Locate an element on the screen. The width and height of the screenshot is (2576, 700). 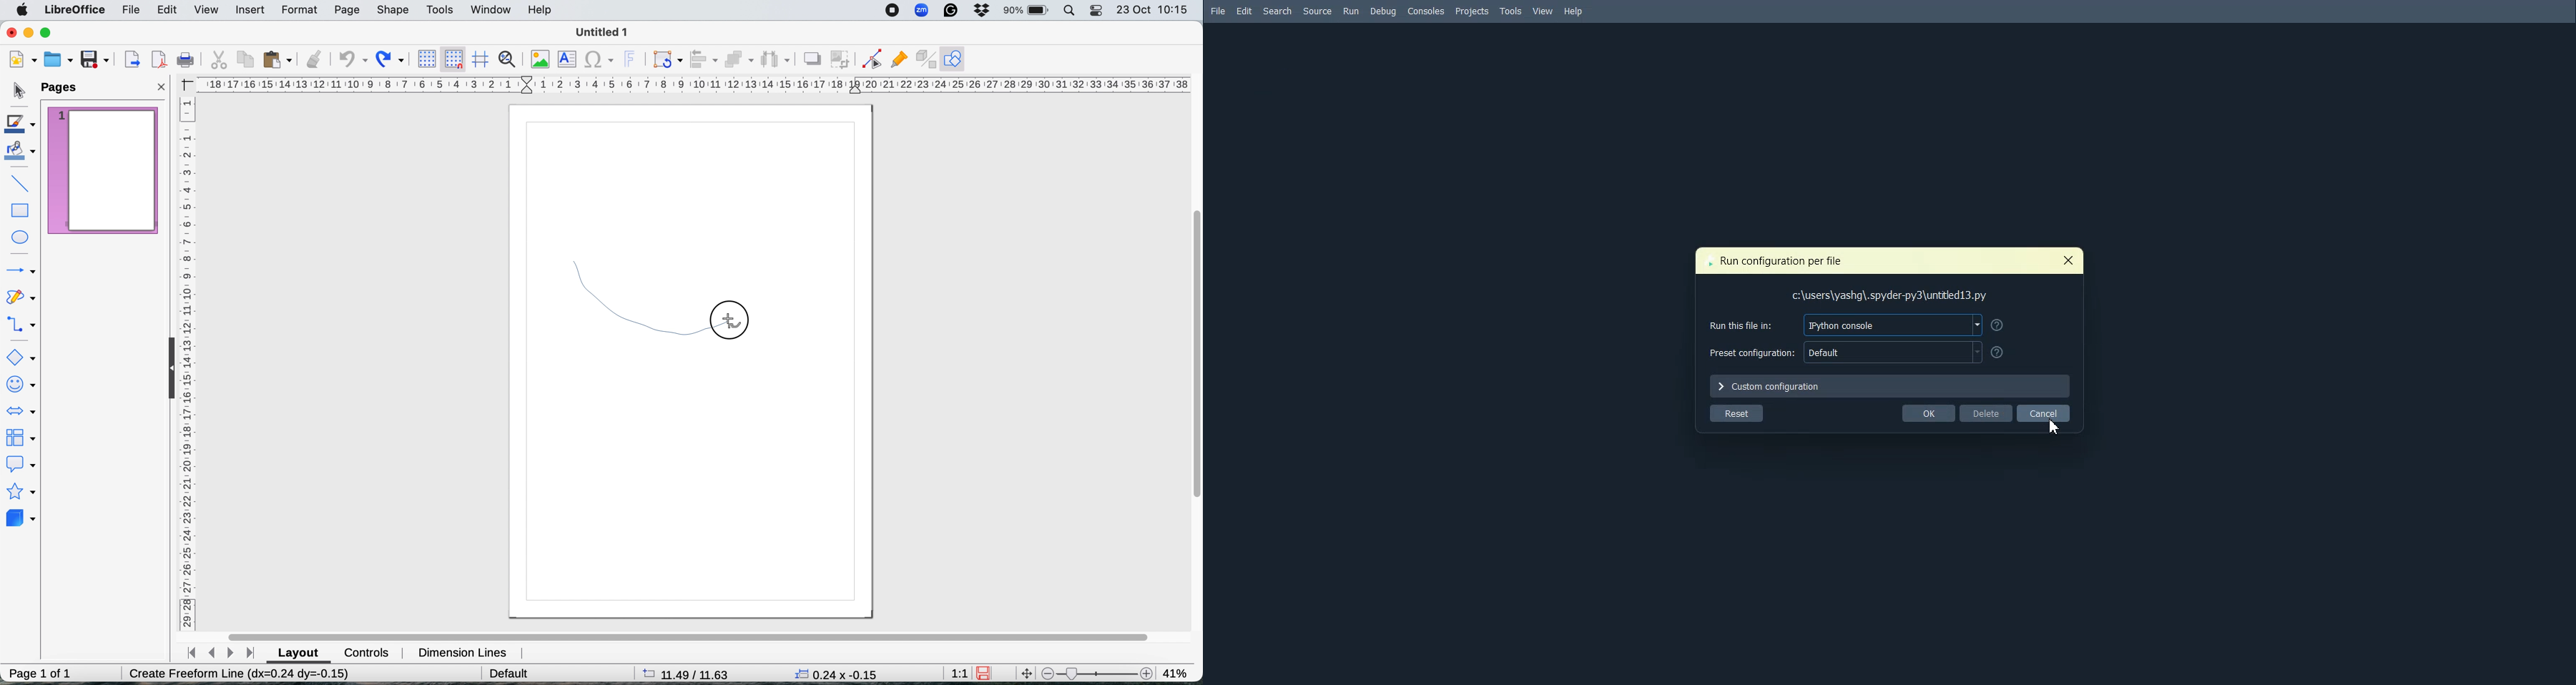
basic shapes is located at coordinates (21, 358).